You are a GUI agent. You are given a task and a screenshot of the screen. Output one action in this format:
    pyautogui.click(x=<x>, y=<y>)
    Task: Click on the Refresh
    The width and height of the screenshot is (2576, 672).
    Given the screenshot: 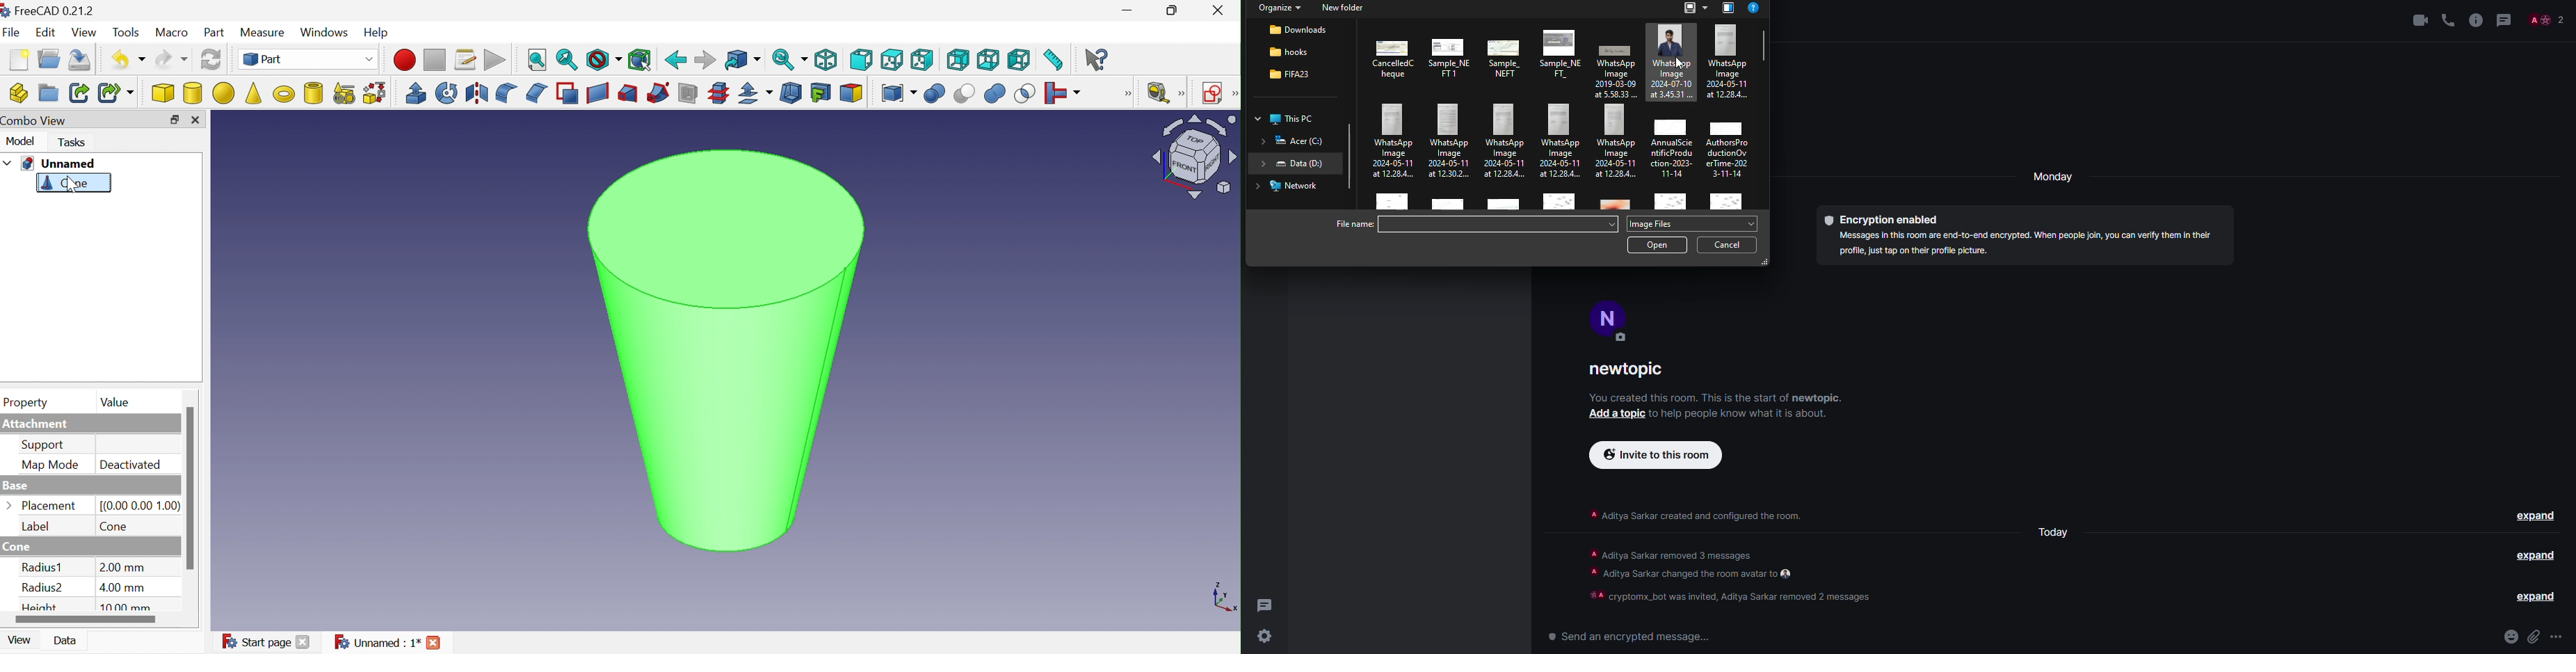 What is the action you would take?
    pyautogui.click(x=211, y=61)
    